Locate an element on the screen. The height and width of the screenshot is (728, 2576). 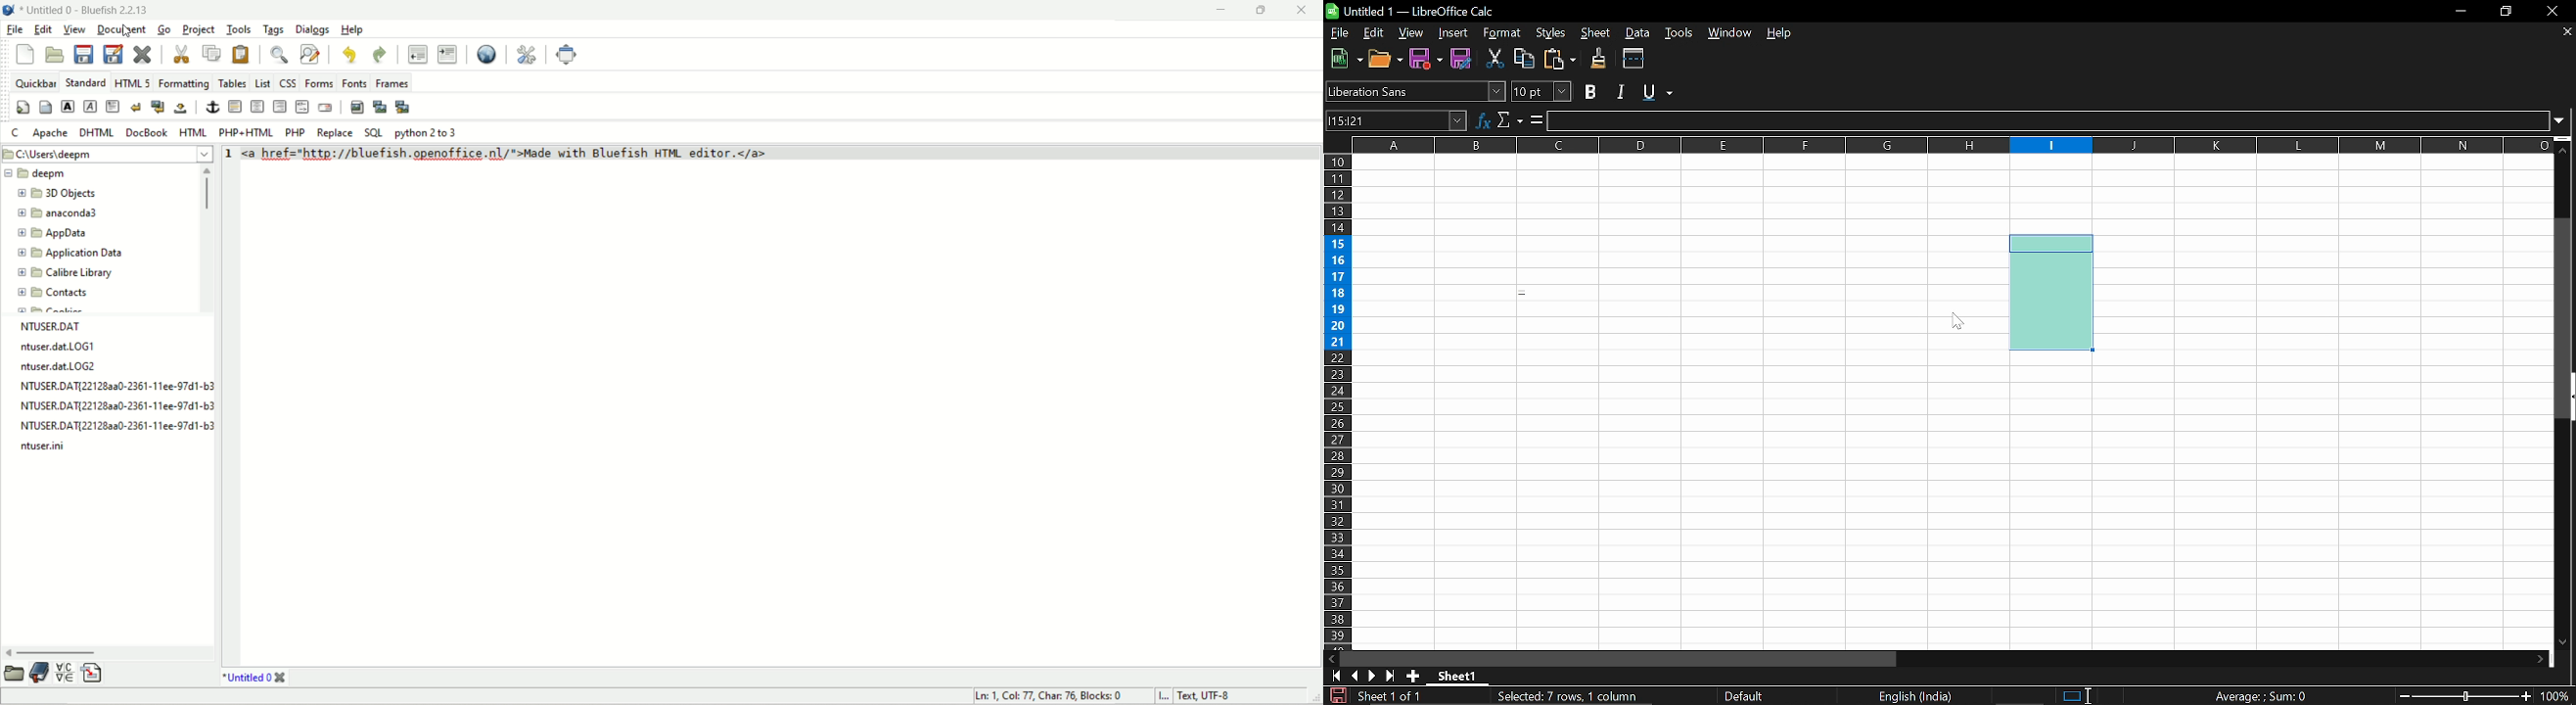
horizontal rule is located at coordinates (233, 108).